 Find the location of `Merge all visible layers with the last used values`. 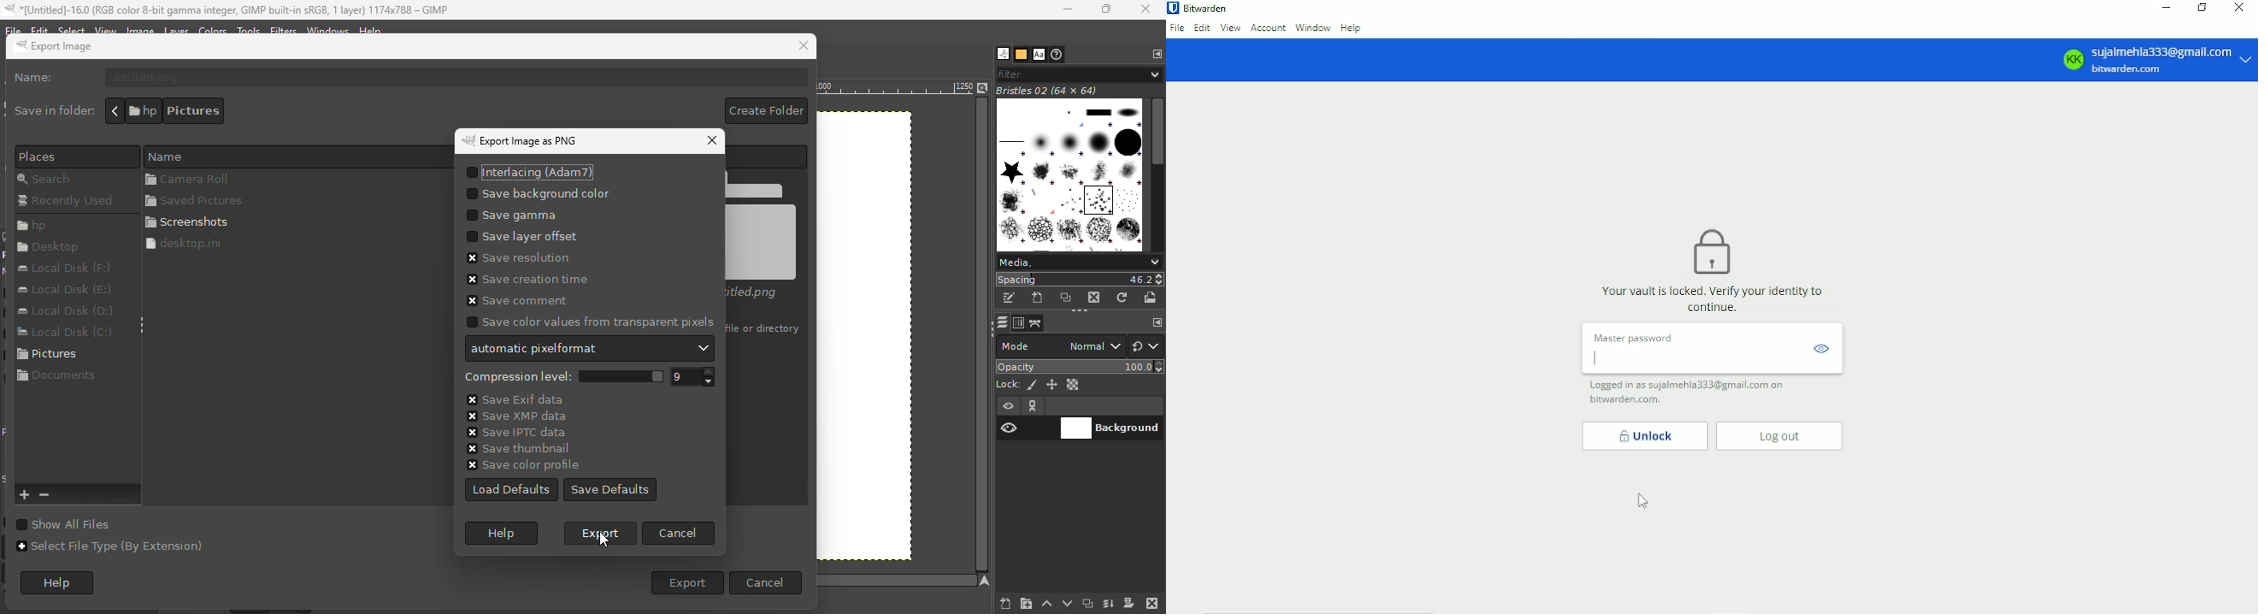

Merge all visible layers with the last used values is located at coordinates (1108, 604).